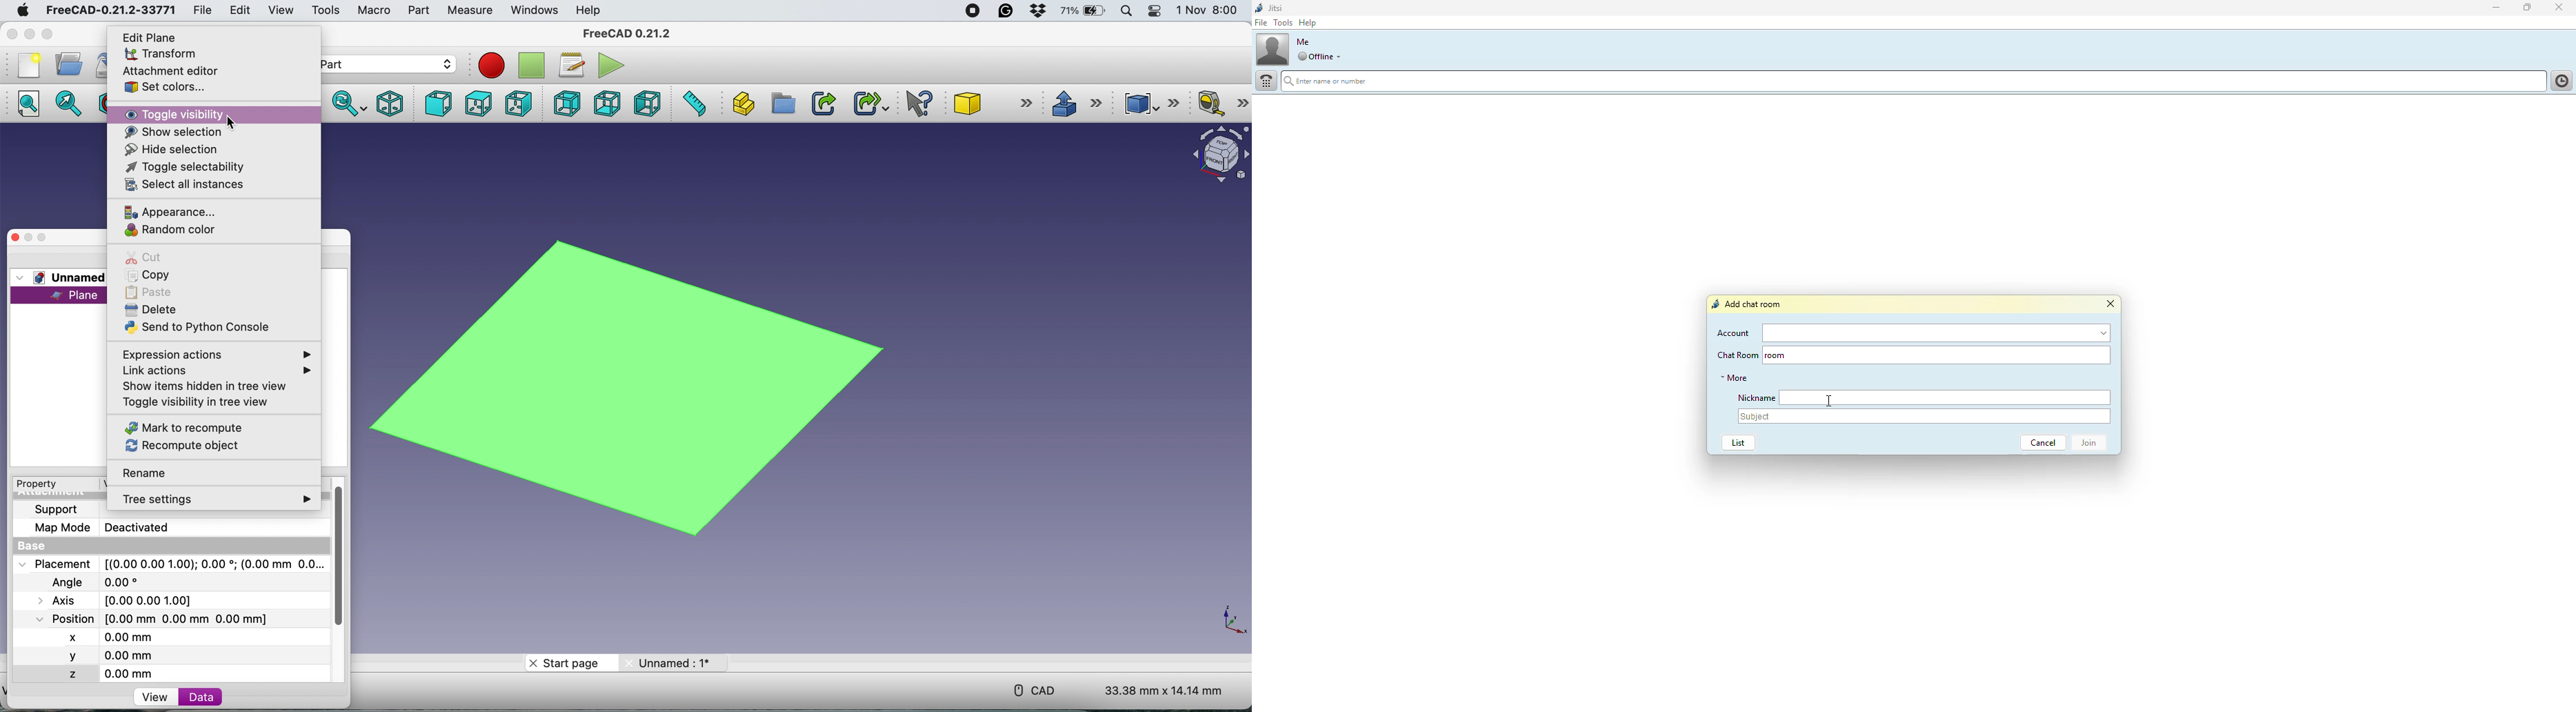 Image resolution: width=2576 pixels, height=728 pixels. I want to click on y 0.00 mm, so click(107, 657).